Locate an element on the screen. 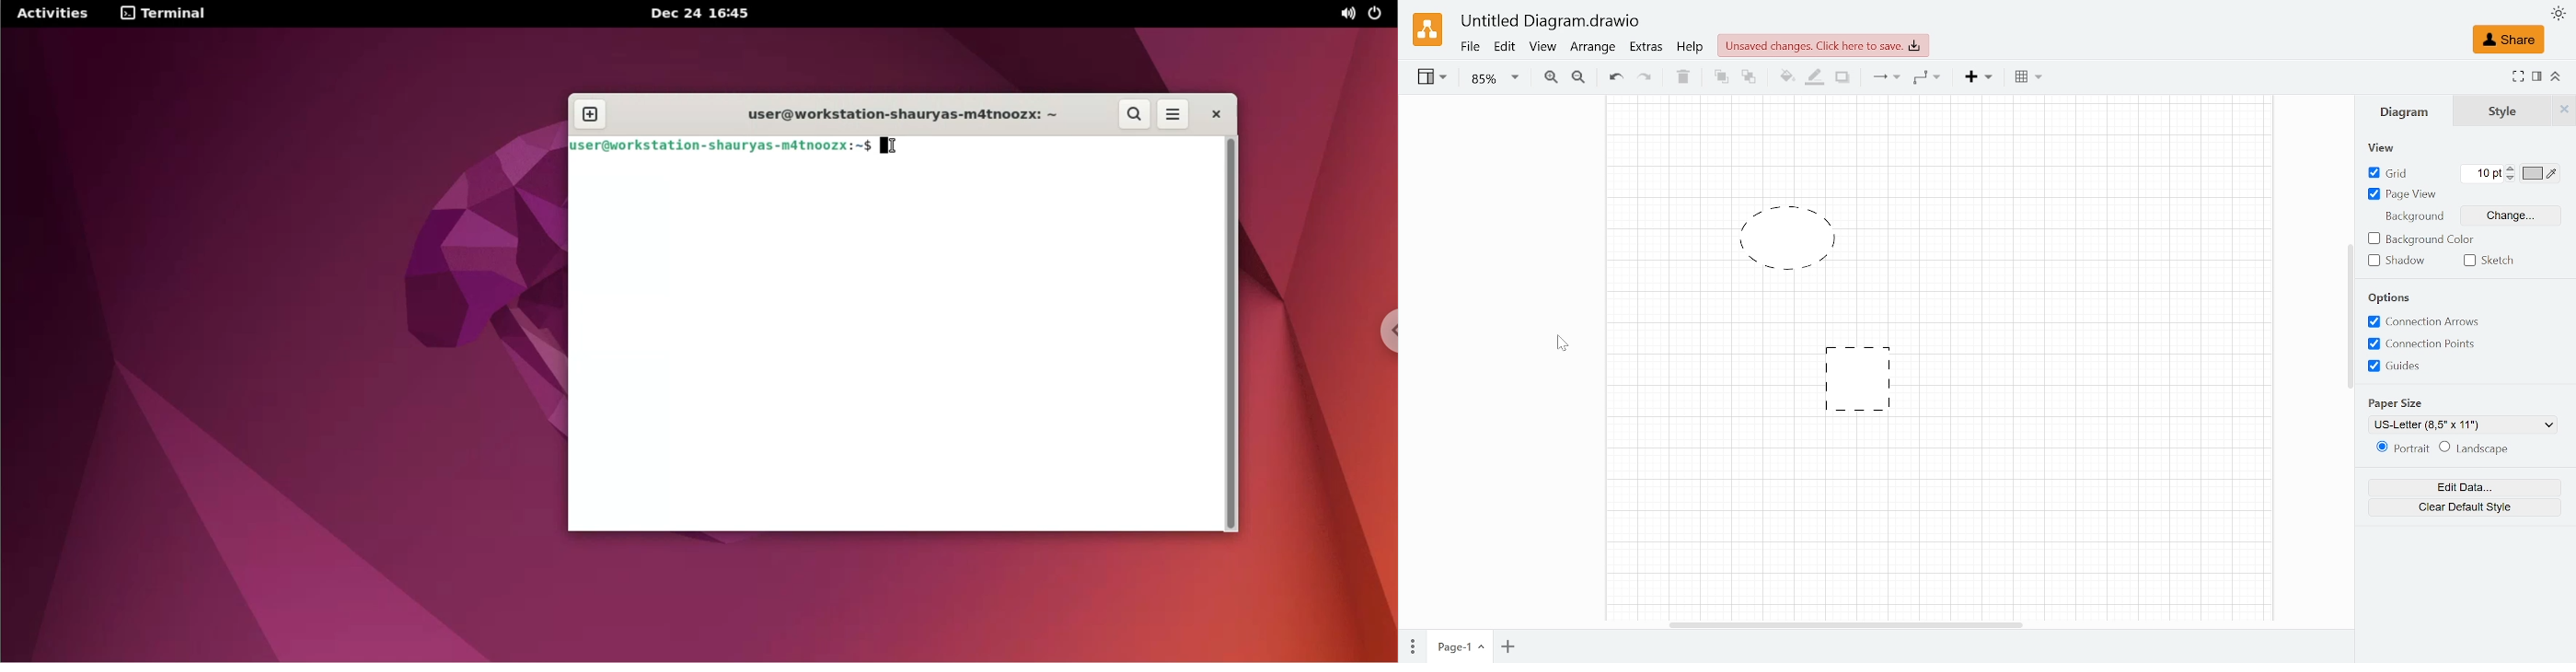  Zoom in is located at coordinates (1551, 77).